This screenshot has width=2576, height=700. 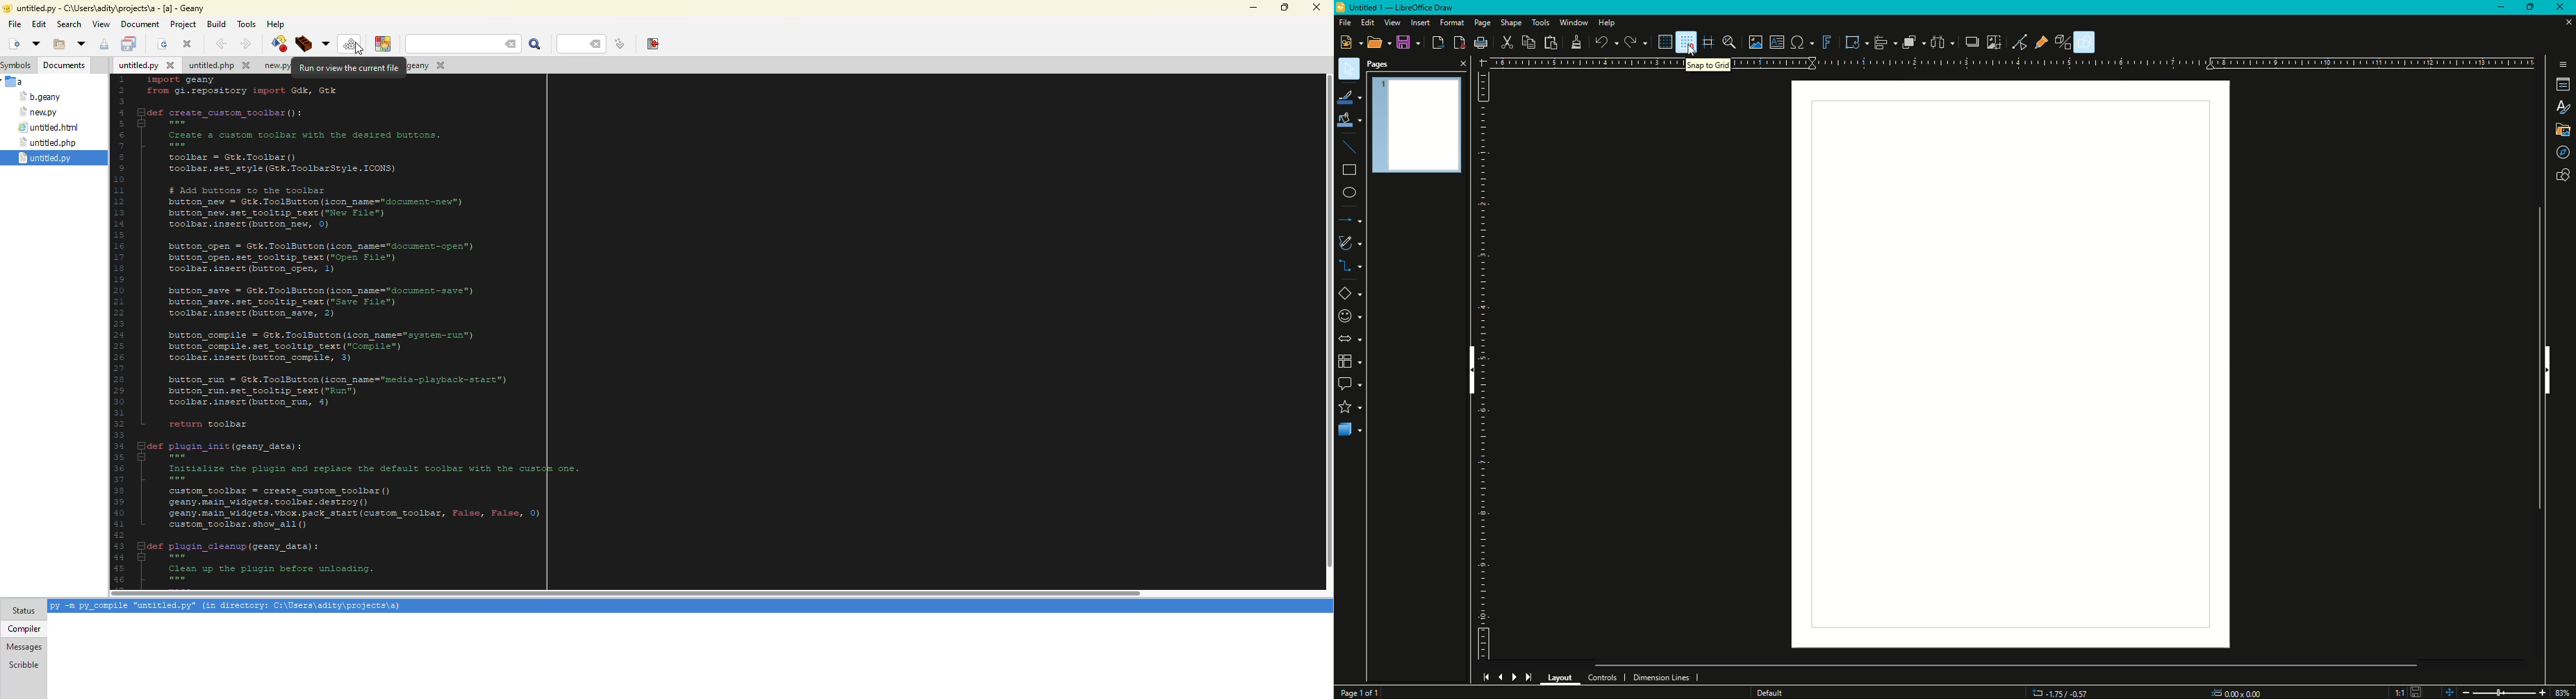 What do you see at coordinates (1401, 10) in the screenshot?
I see `Untitled 1` at bounding box center [1401, 10].